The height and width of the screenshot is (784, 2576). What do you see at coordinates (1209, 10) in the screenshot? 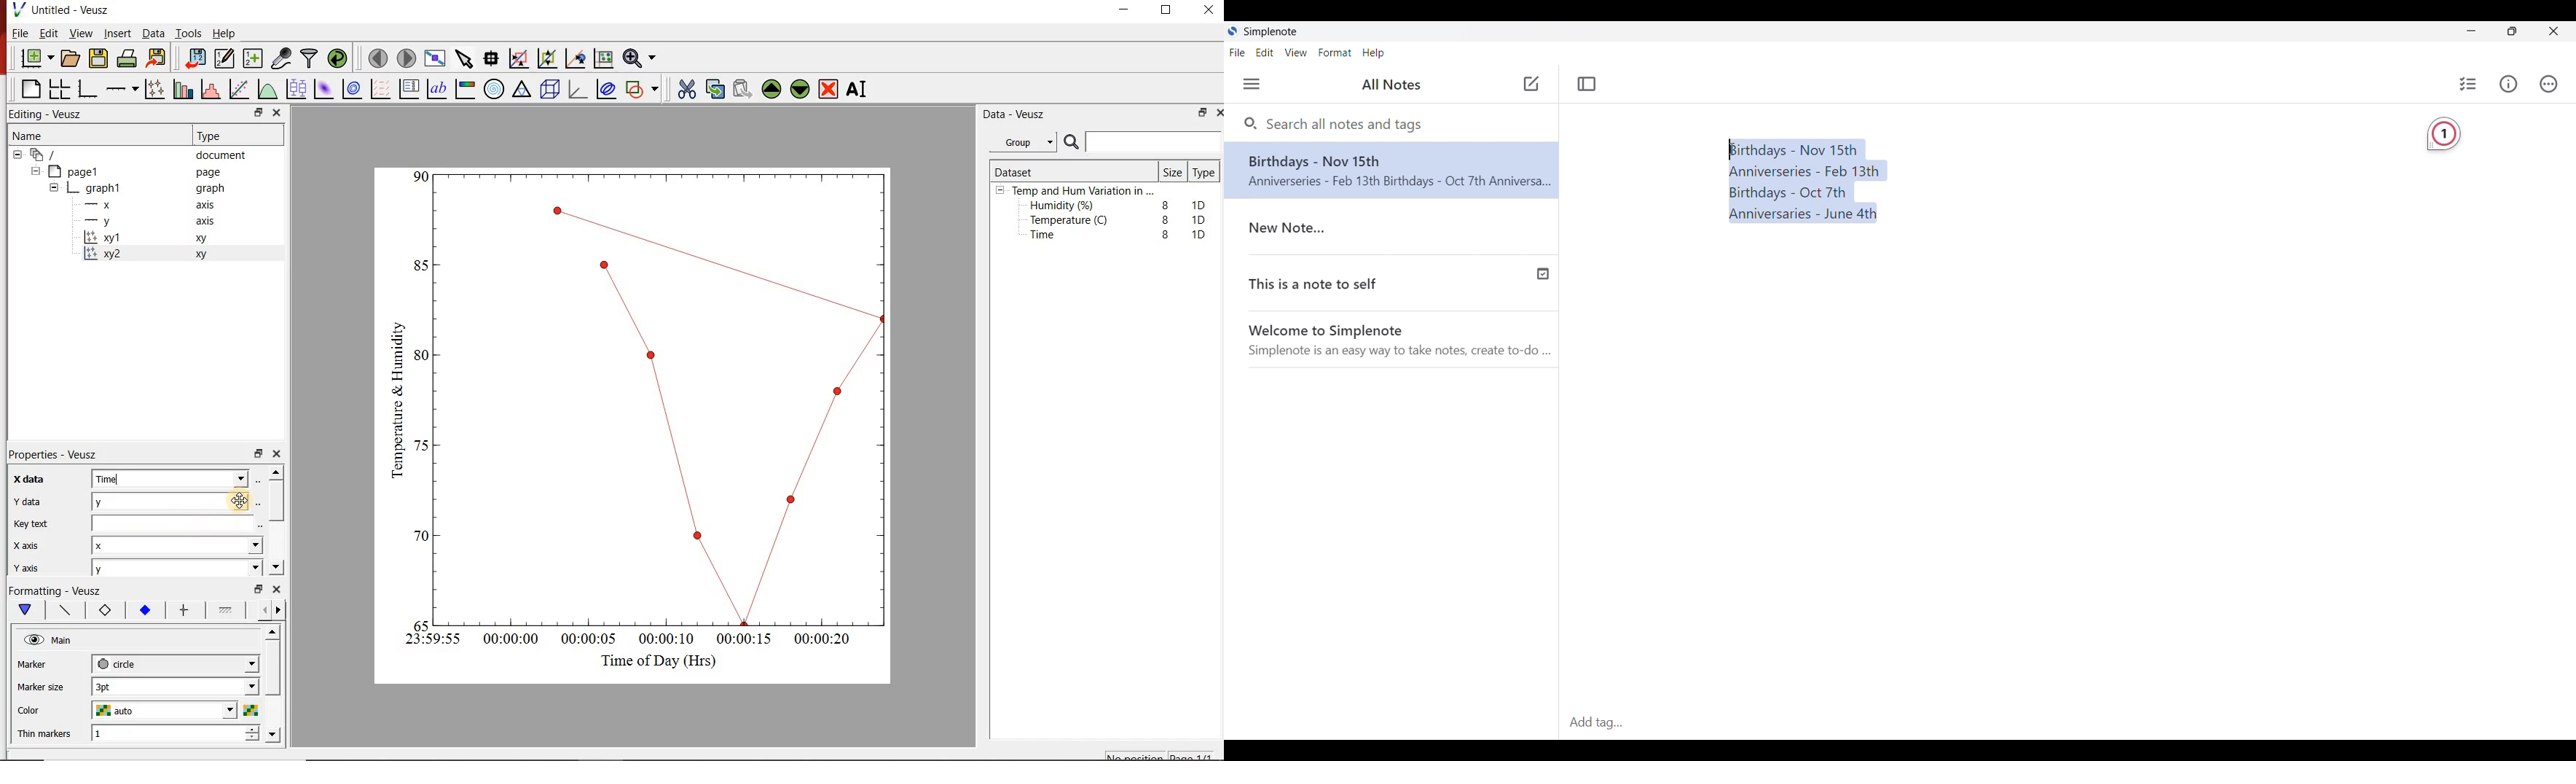
I see `close` at bounding box center [1209, 10].